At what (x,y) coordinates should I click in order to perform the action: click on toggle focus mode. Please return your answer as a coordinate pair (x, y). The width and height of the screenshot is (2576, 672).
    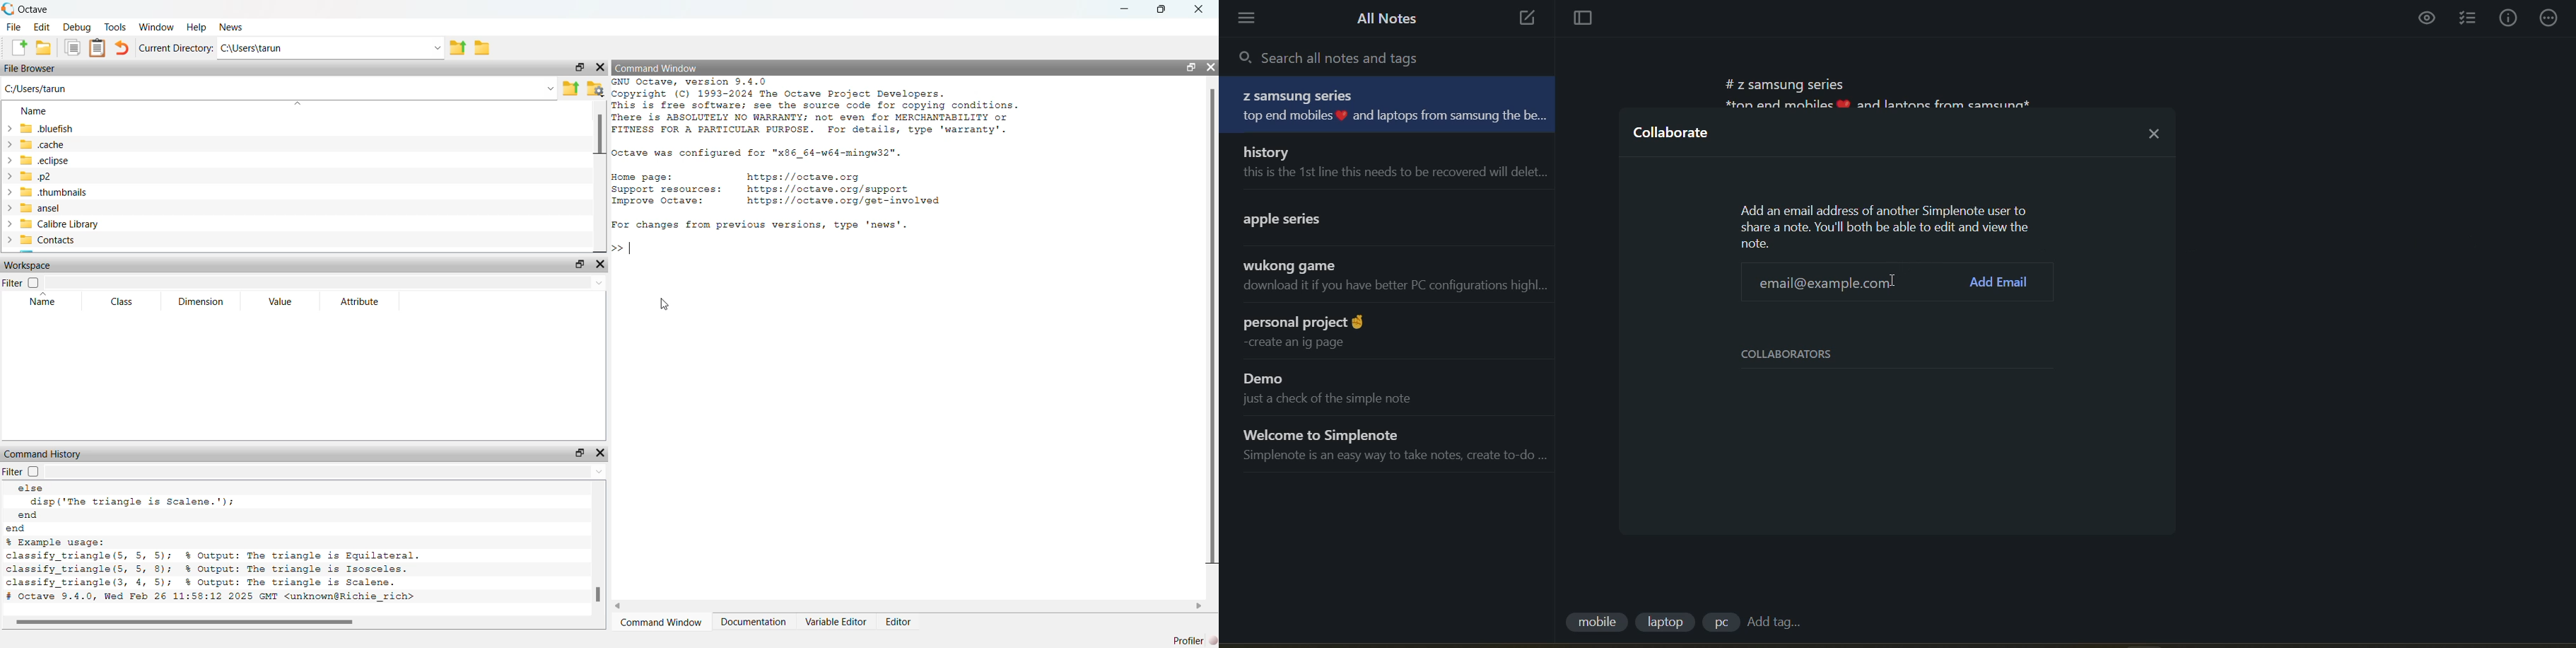
    Looking at the image, I should click on (1577, 20).